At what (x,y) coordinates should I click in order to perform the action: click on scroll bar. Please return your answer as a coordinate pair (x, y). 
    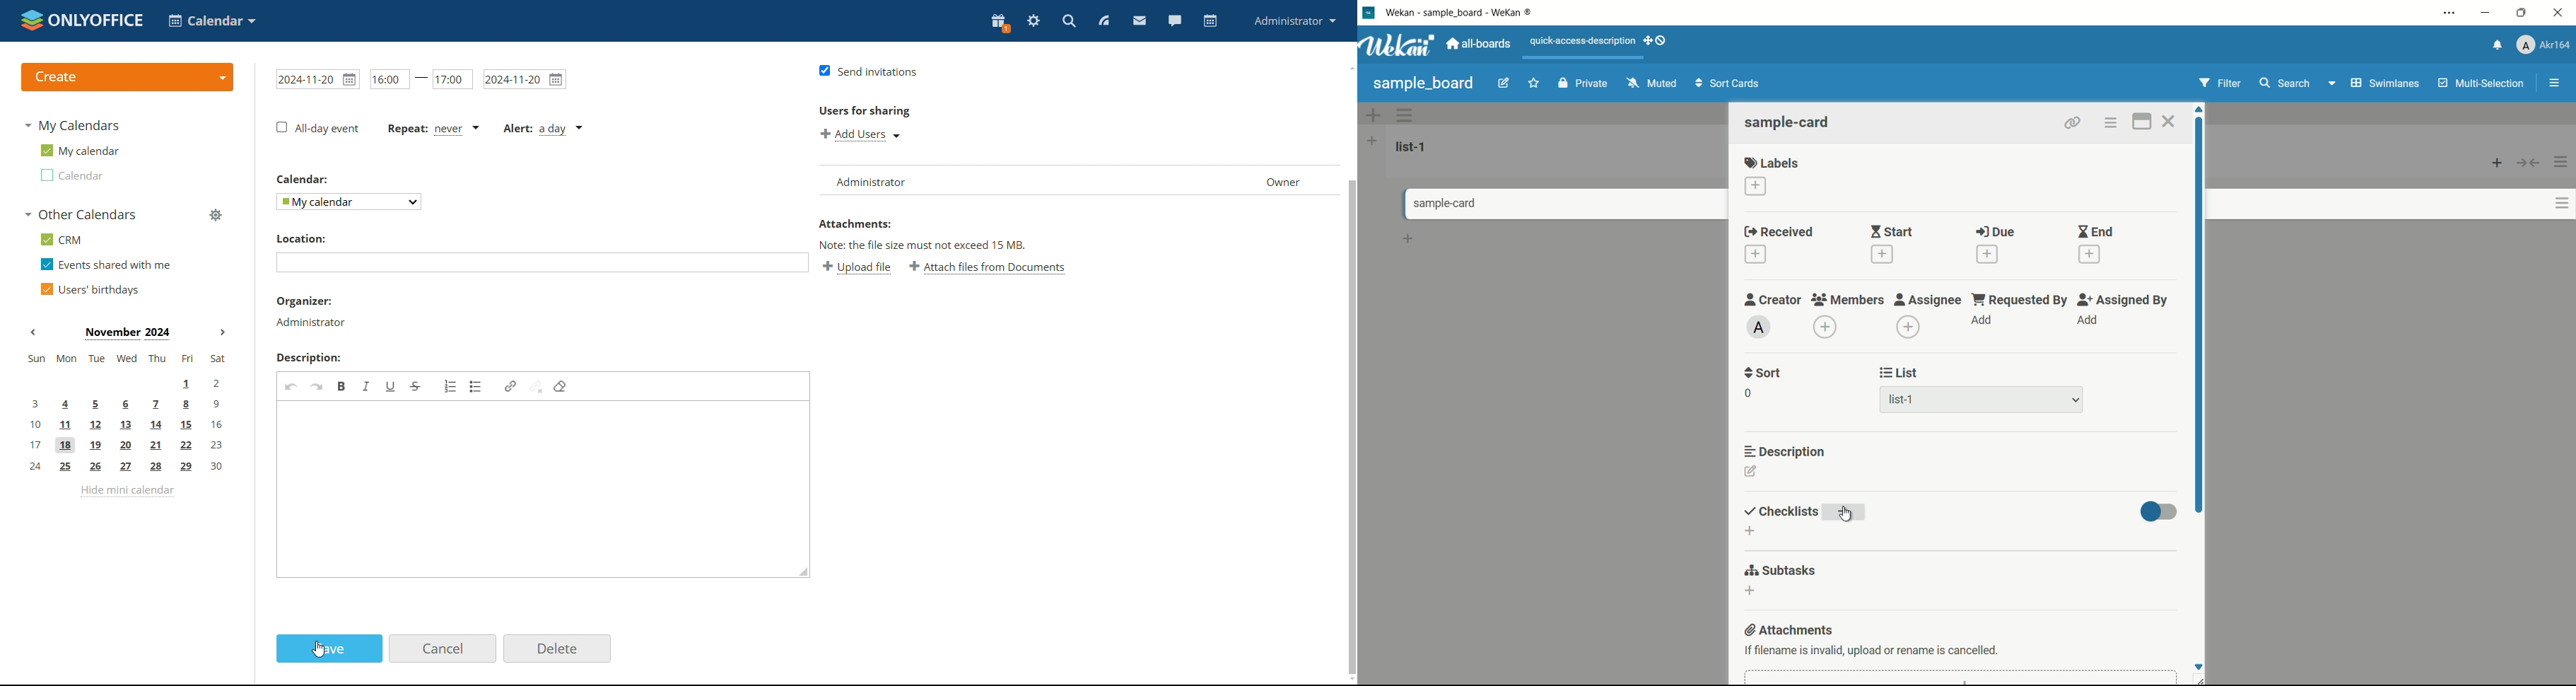
    Looking at the image, I should click on (2200, 316).